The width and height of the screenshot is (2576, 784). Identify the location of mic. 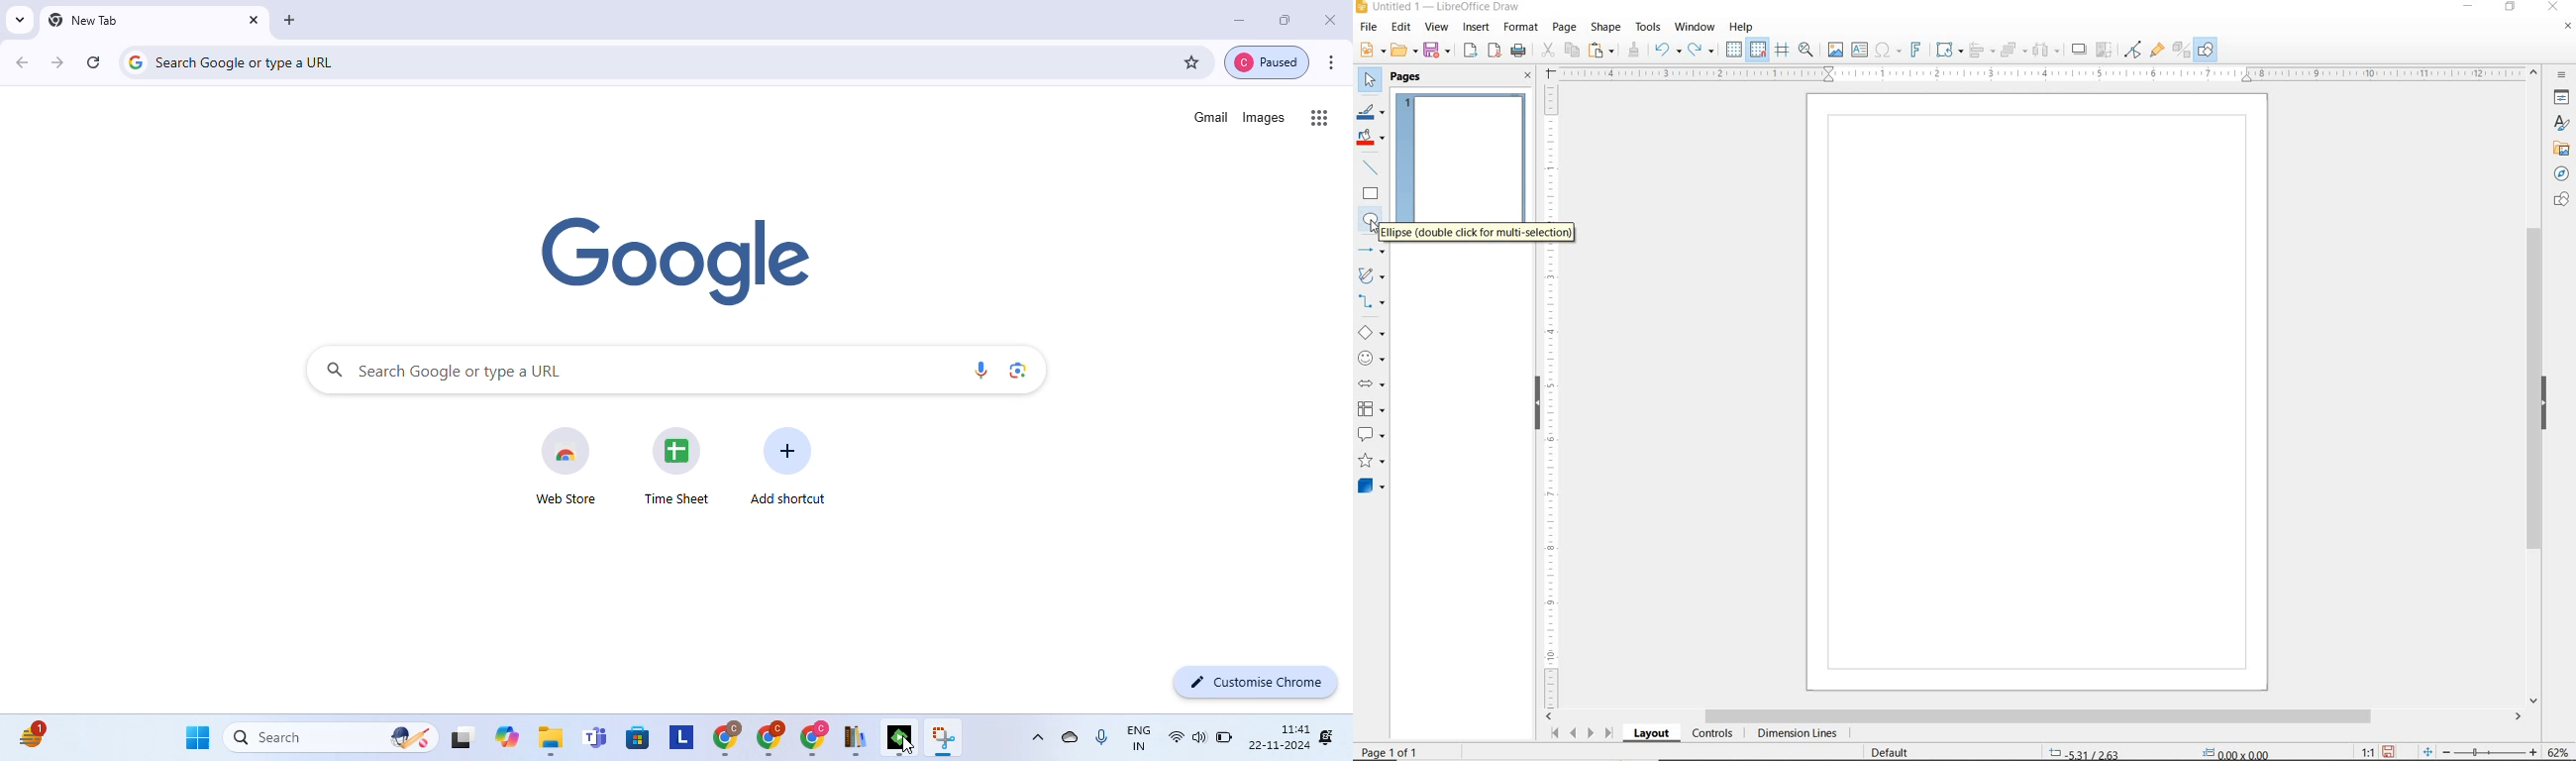
(1103, 736).